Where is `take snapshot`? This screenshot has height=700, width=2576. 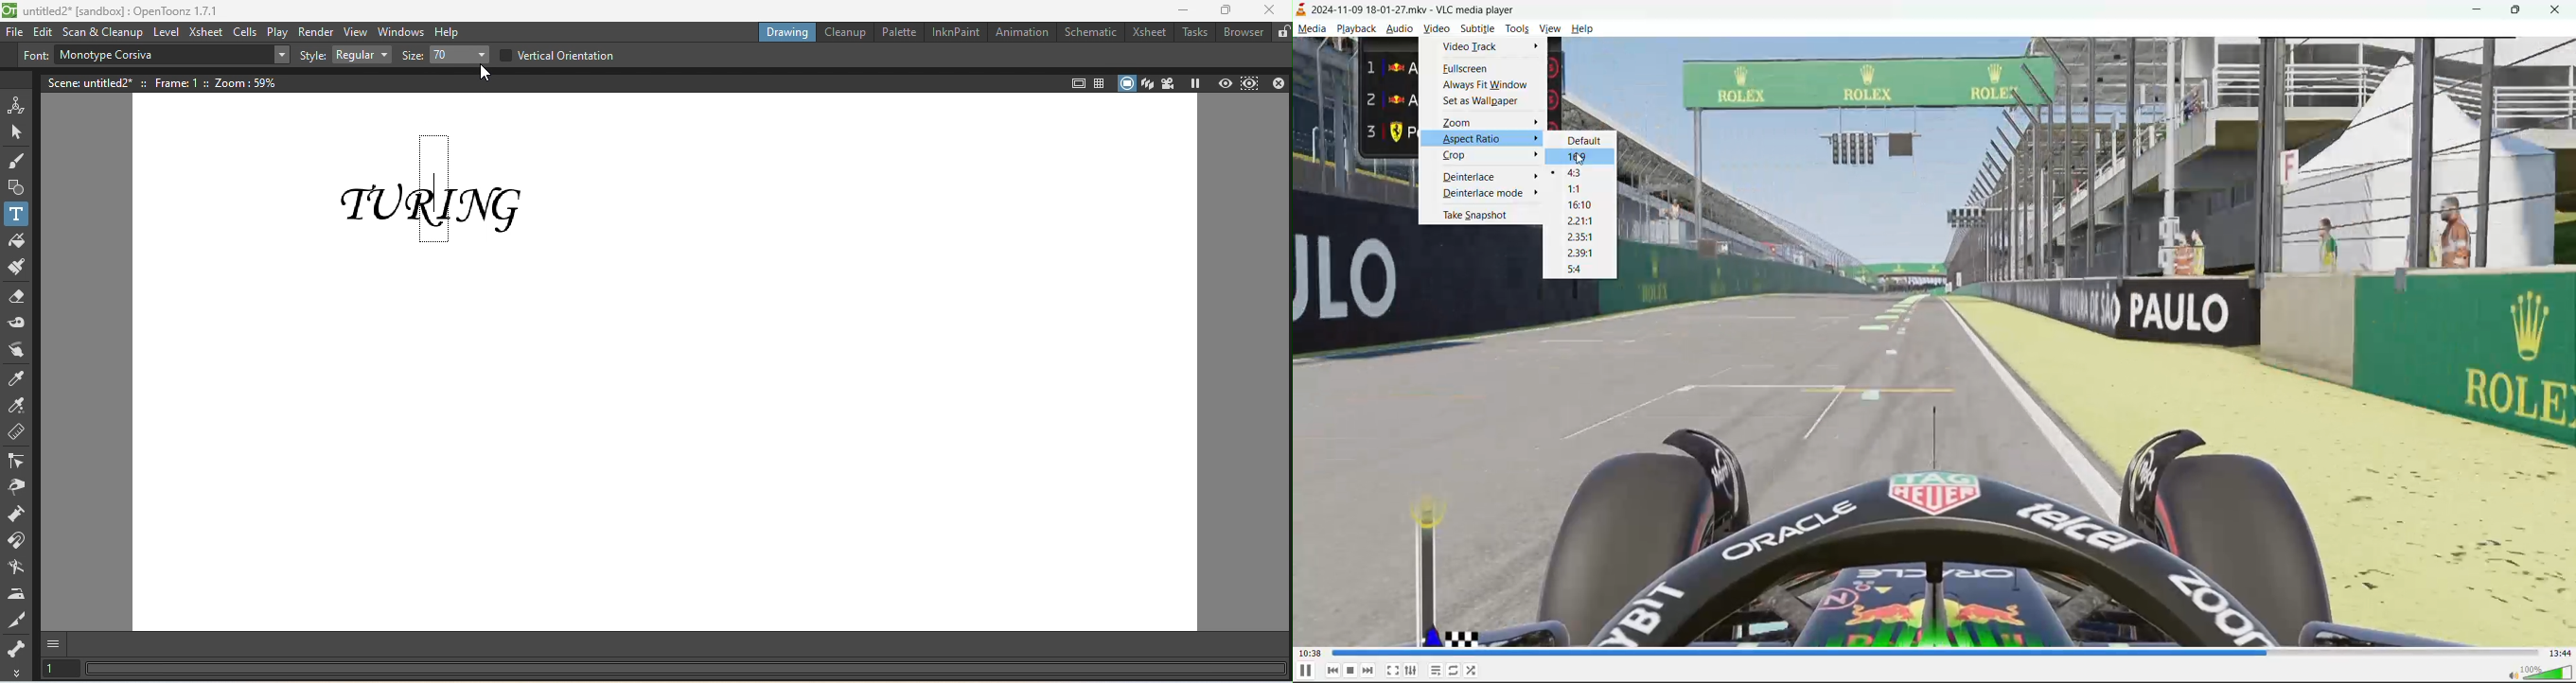 take snapshot is located at coordinates (1479, 216).